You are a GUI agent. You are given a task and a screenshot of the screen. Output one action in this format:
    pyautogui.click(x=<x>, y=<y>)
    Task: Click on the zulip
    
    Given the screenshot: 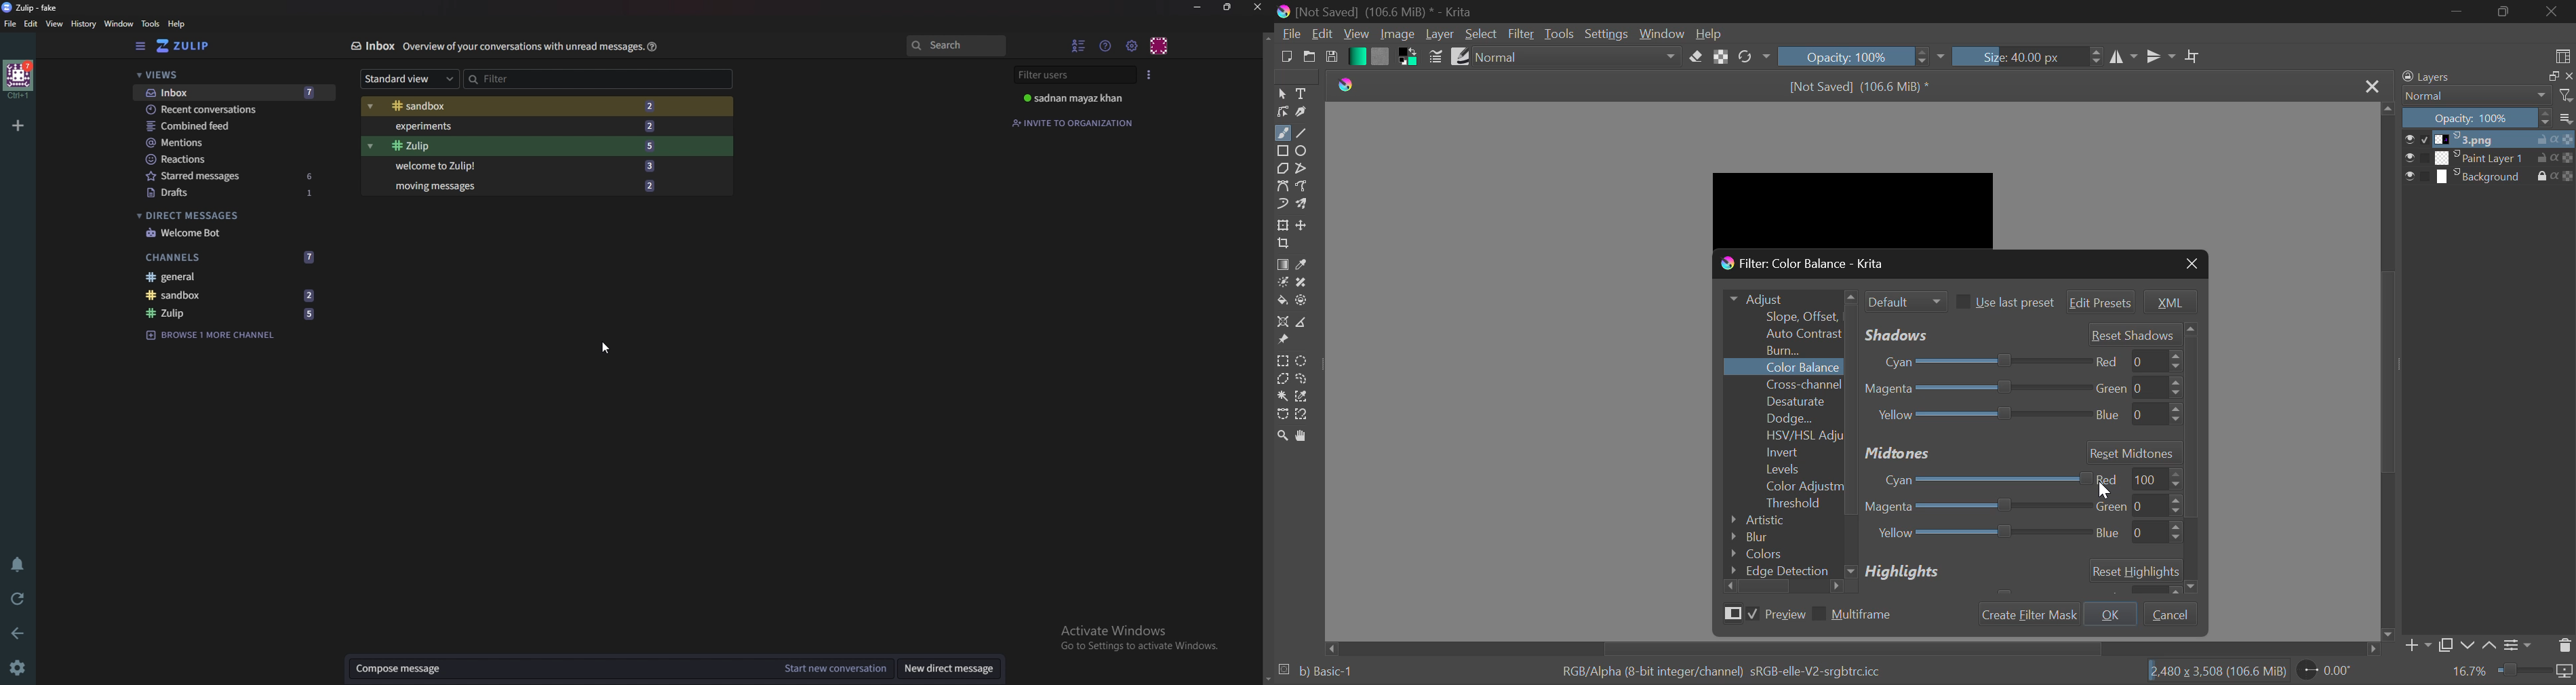 What is the action you would take?
    pyautogui.click(x=200, y=45)
    